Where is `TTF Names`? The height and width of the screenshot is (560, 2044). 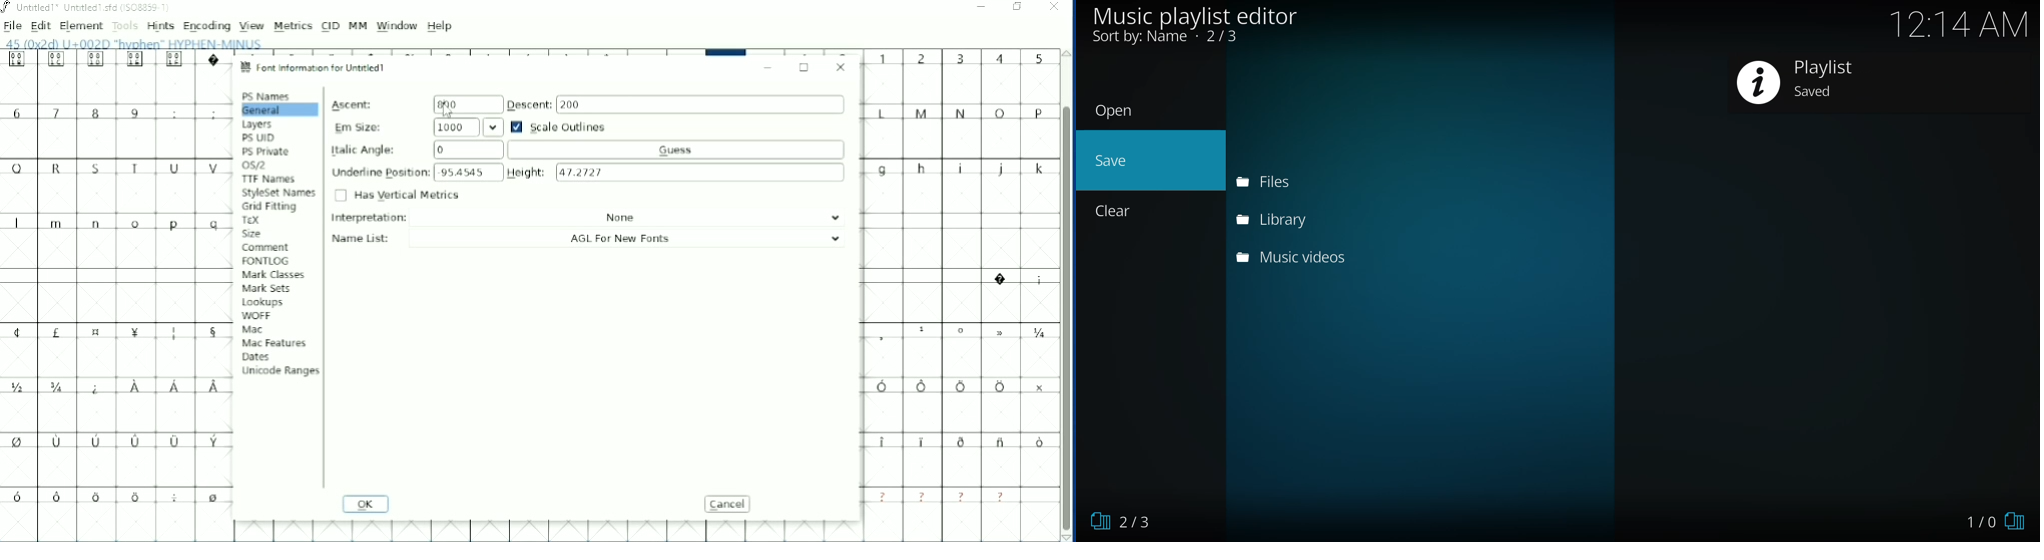
TTF Names is located at coordinates (269, 179).